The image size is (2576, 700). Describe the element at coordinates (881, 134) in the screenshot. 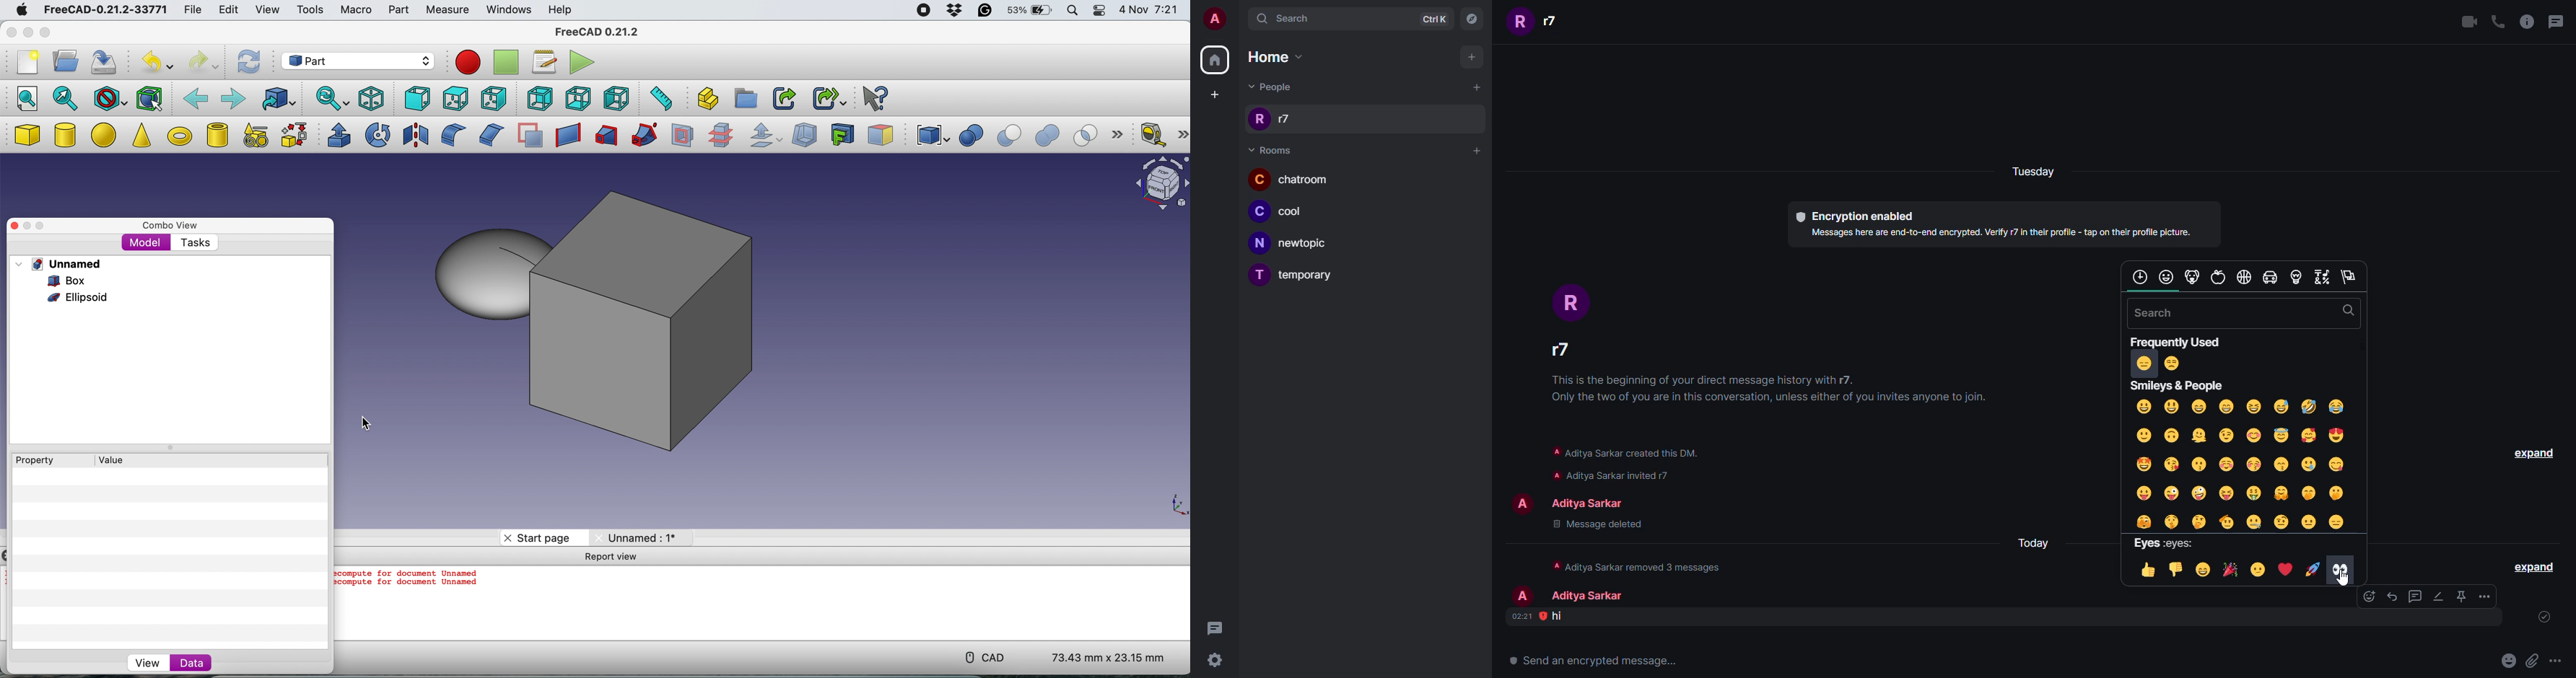

I see `color per face` at that location.